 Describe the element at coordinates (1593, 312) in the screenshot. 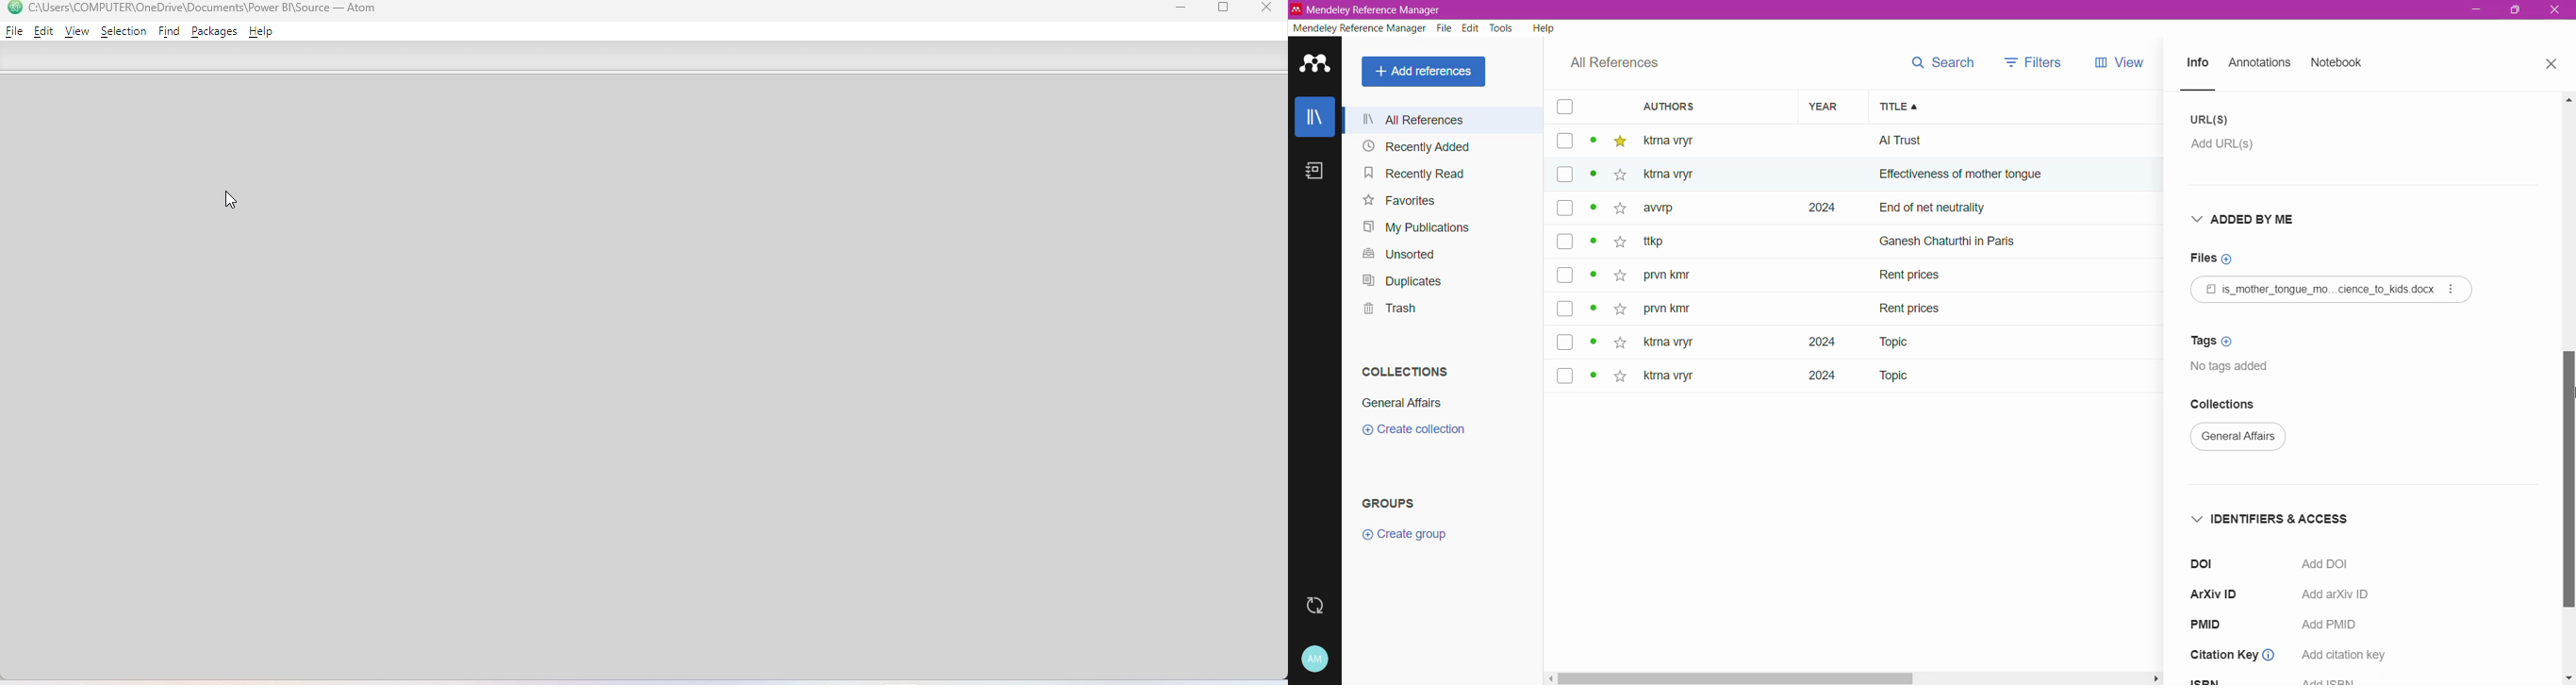

I see `dot ` at that location.